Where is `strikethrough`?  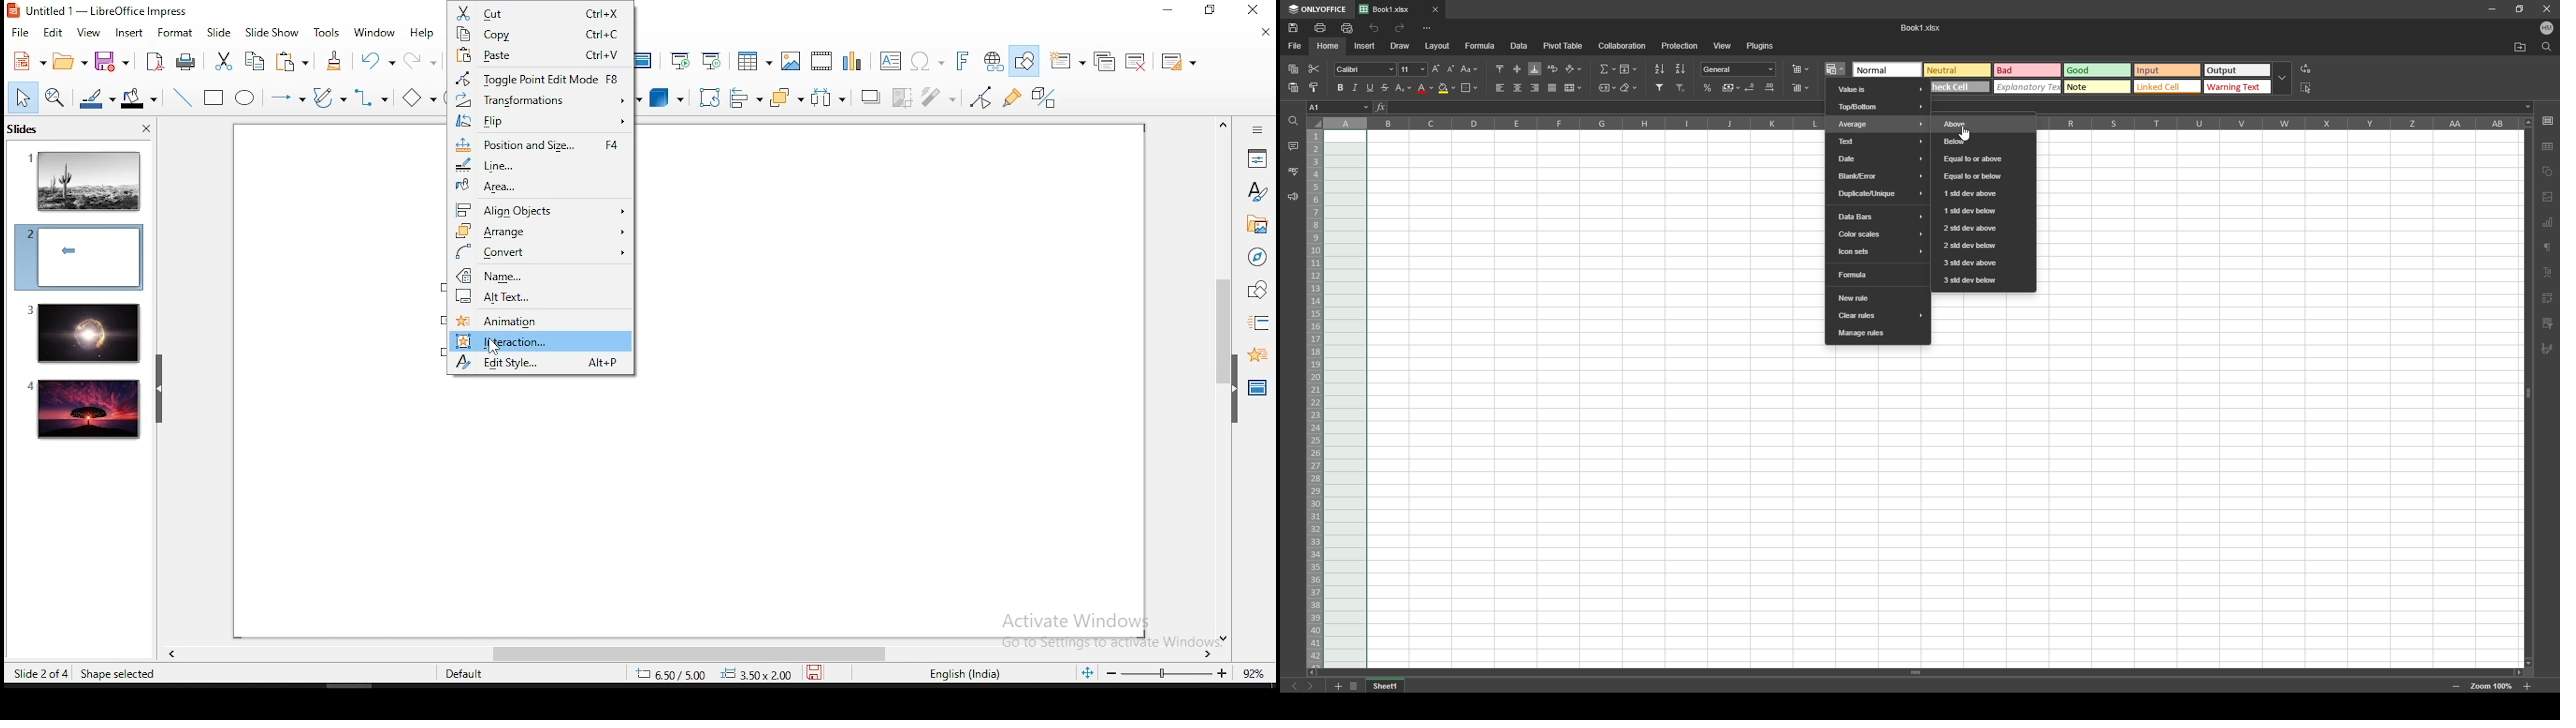
strikethrough is located at coordinates (1385, 88).